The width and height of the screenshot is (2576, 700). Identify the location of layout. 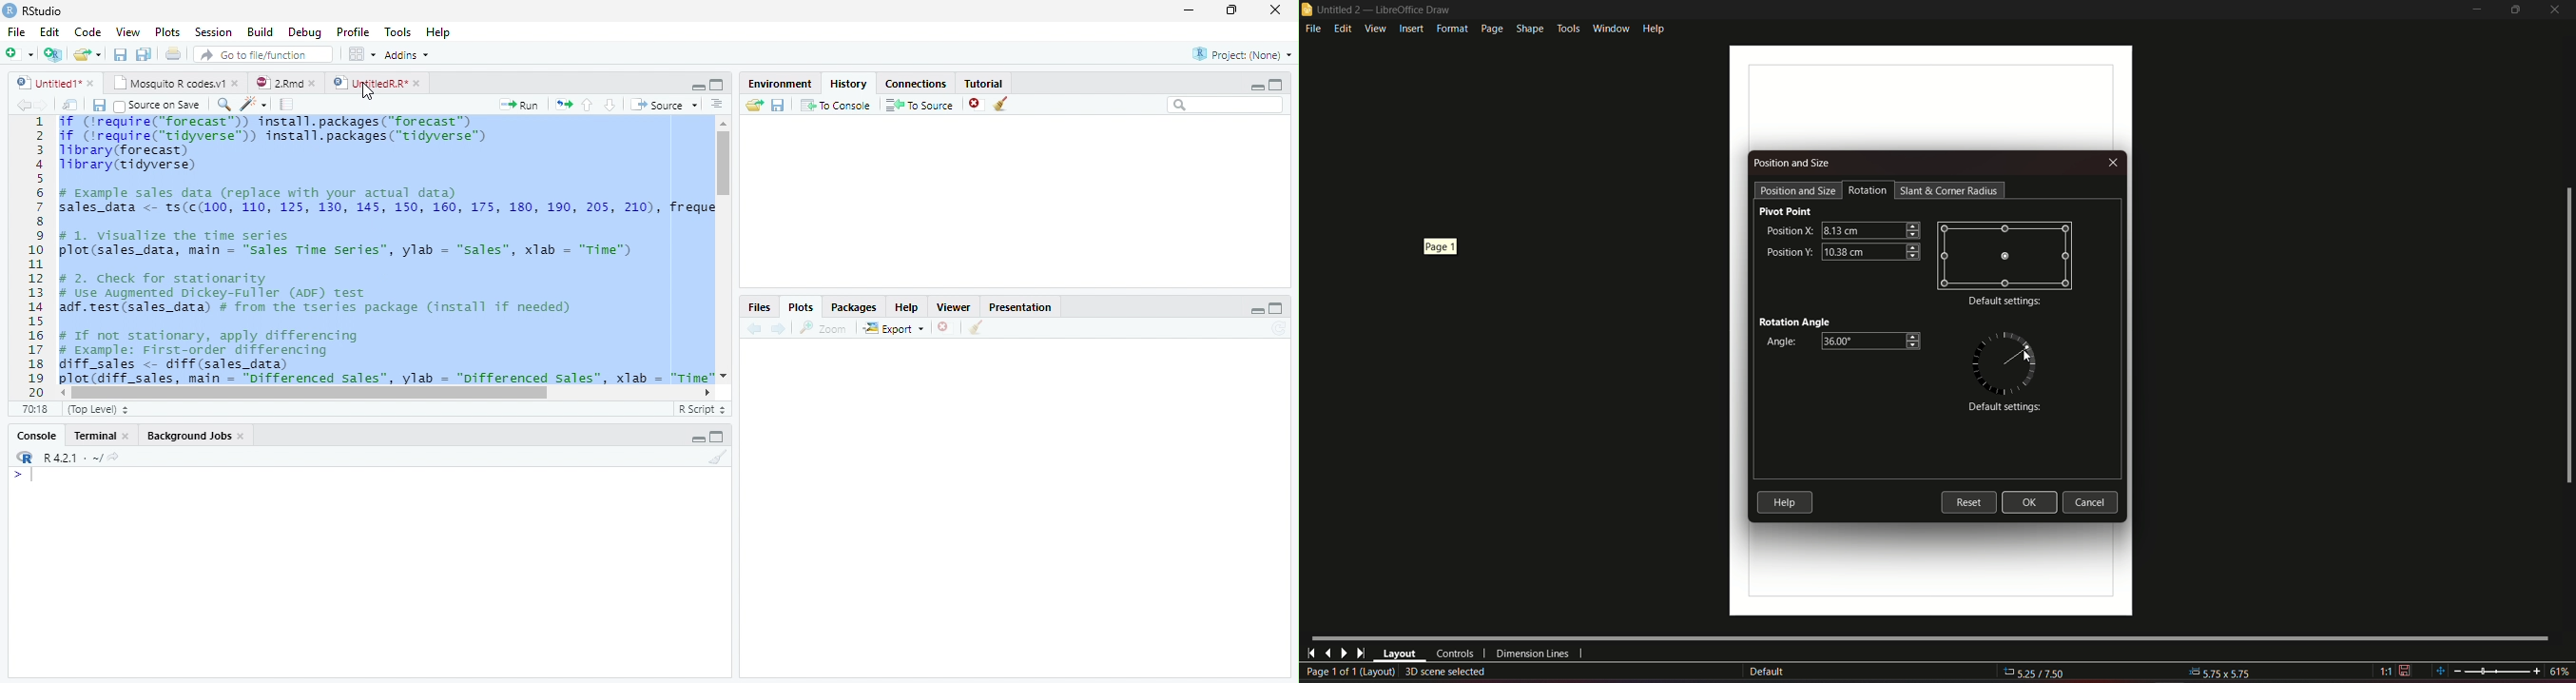
(1399, 654).